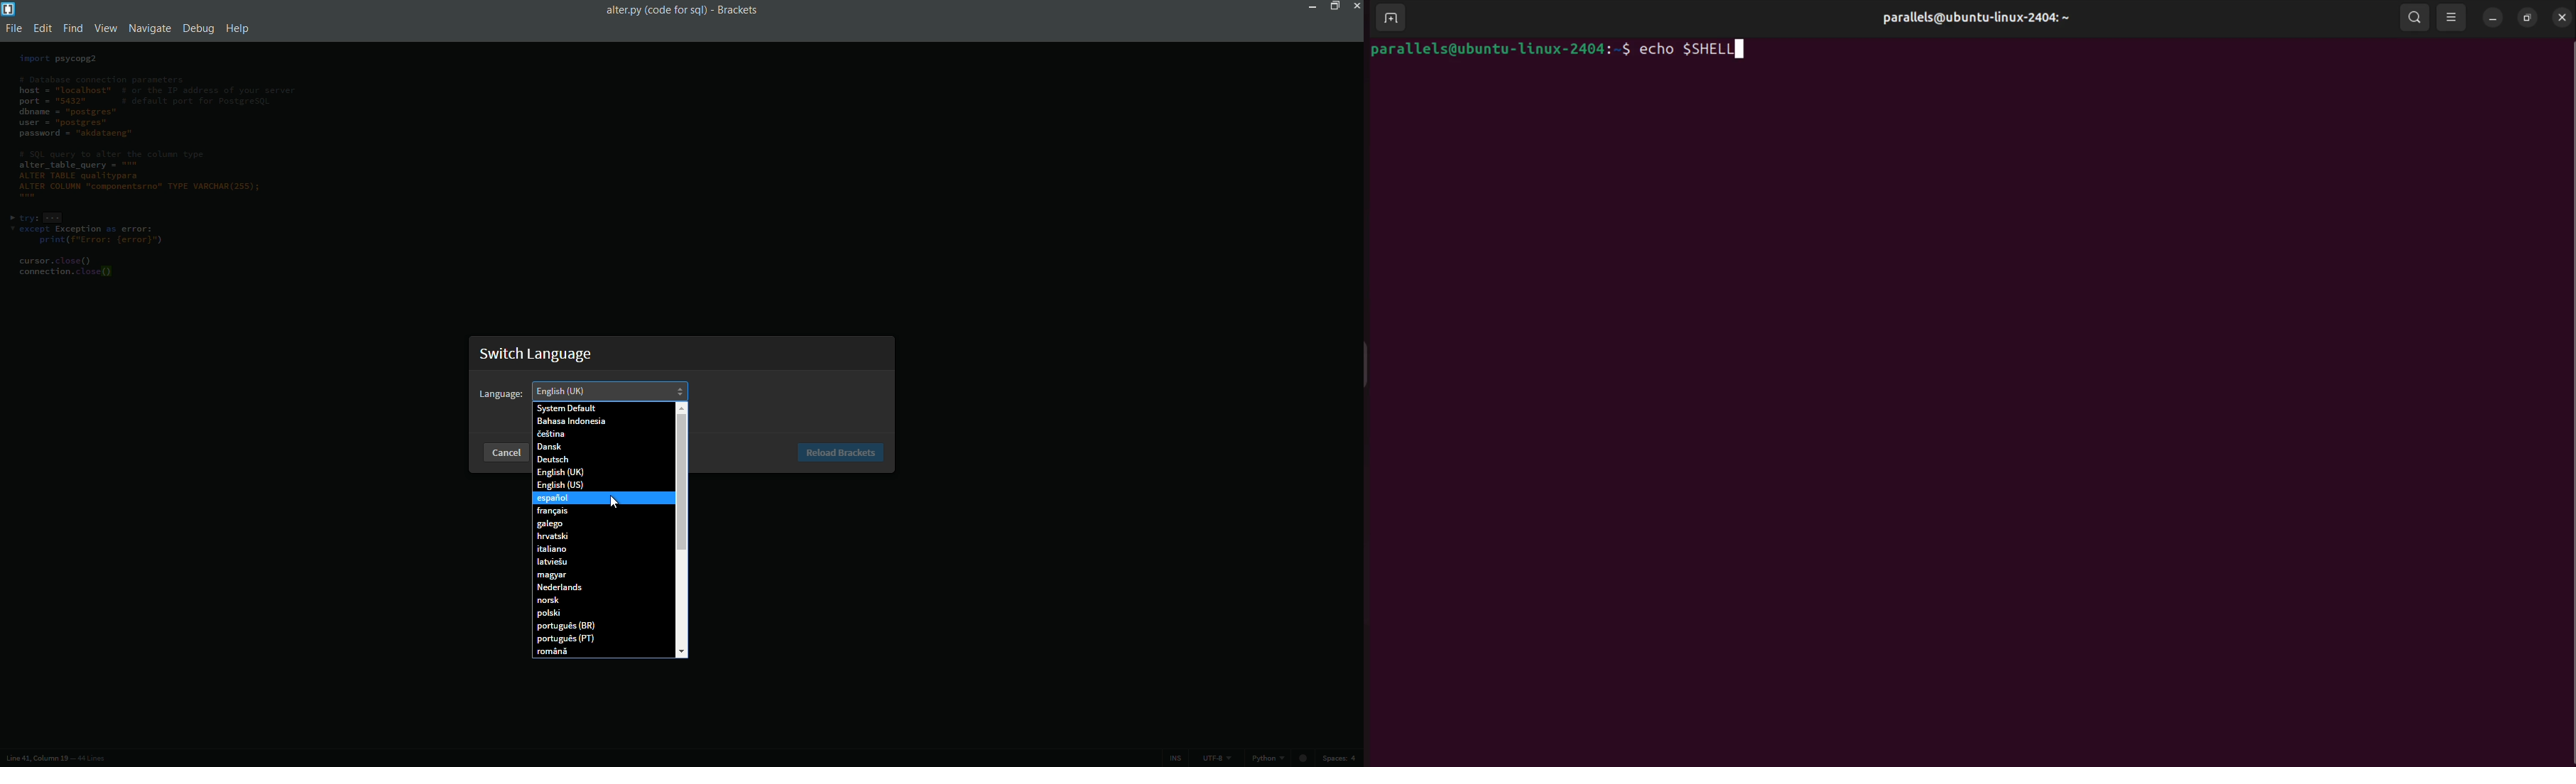 This screenshot has width=2576, height=784. Describe the element at coordinates (685, 392) in the screenshot. I see `scroll up/scroll down ` at that location.